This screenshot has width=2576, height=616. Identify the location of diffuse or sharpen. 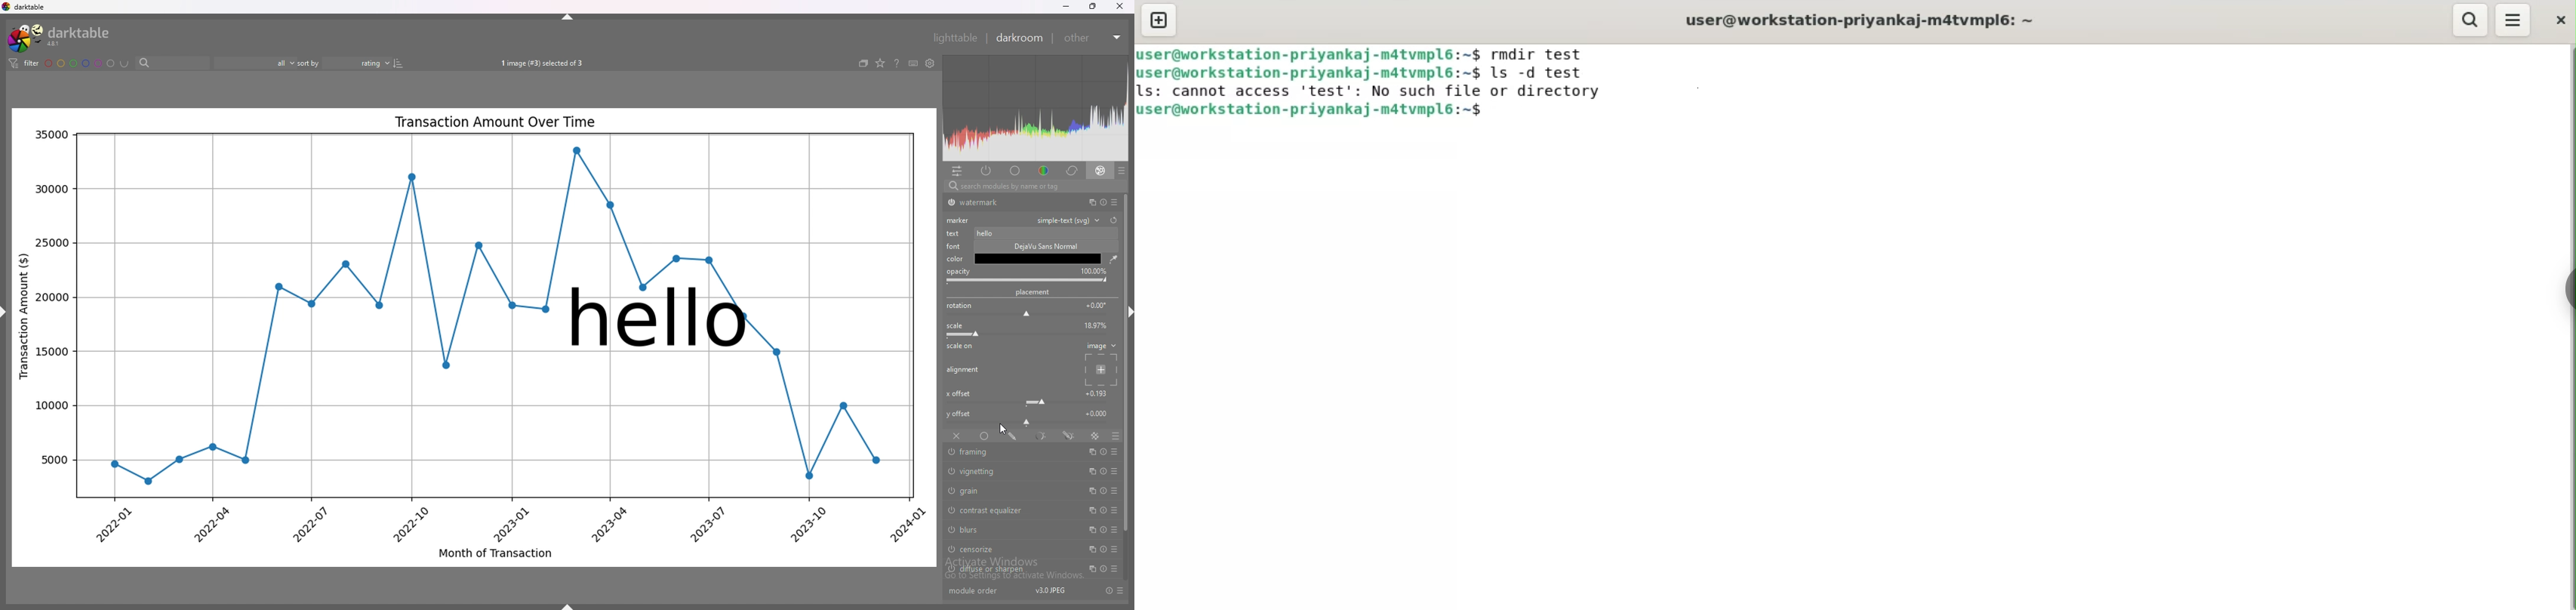
(1010, 569).